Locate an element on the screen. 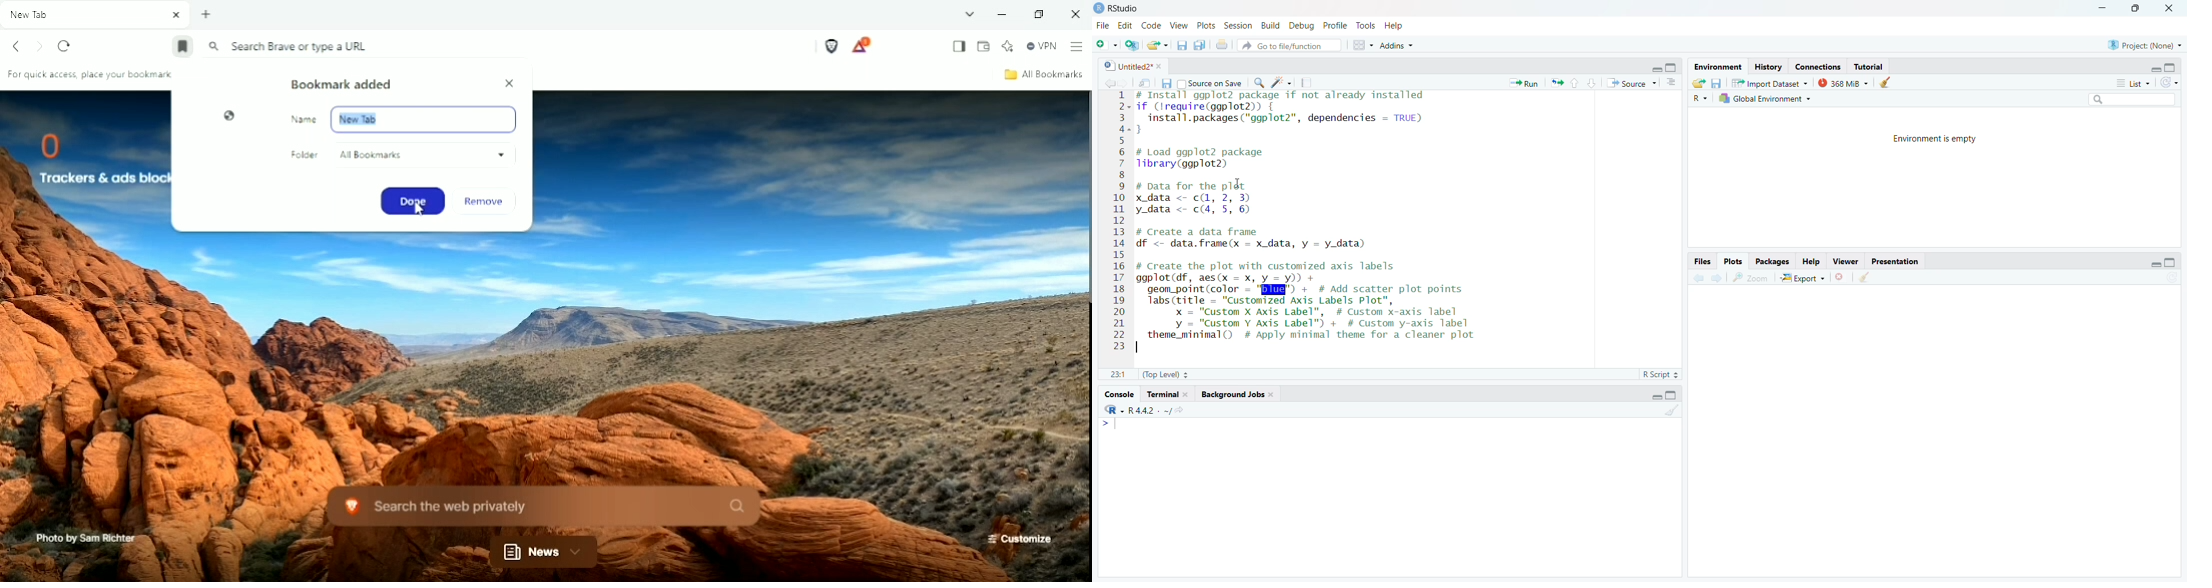  copy is located at coordinates (1200, 47).